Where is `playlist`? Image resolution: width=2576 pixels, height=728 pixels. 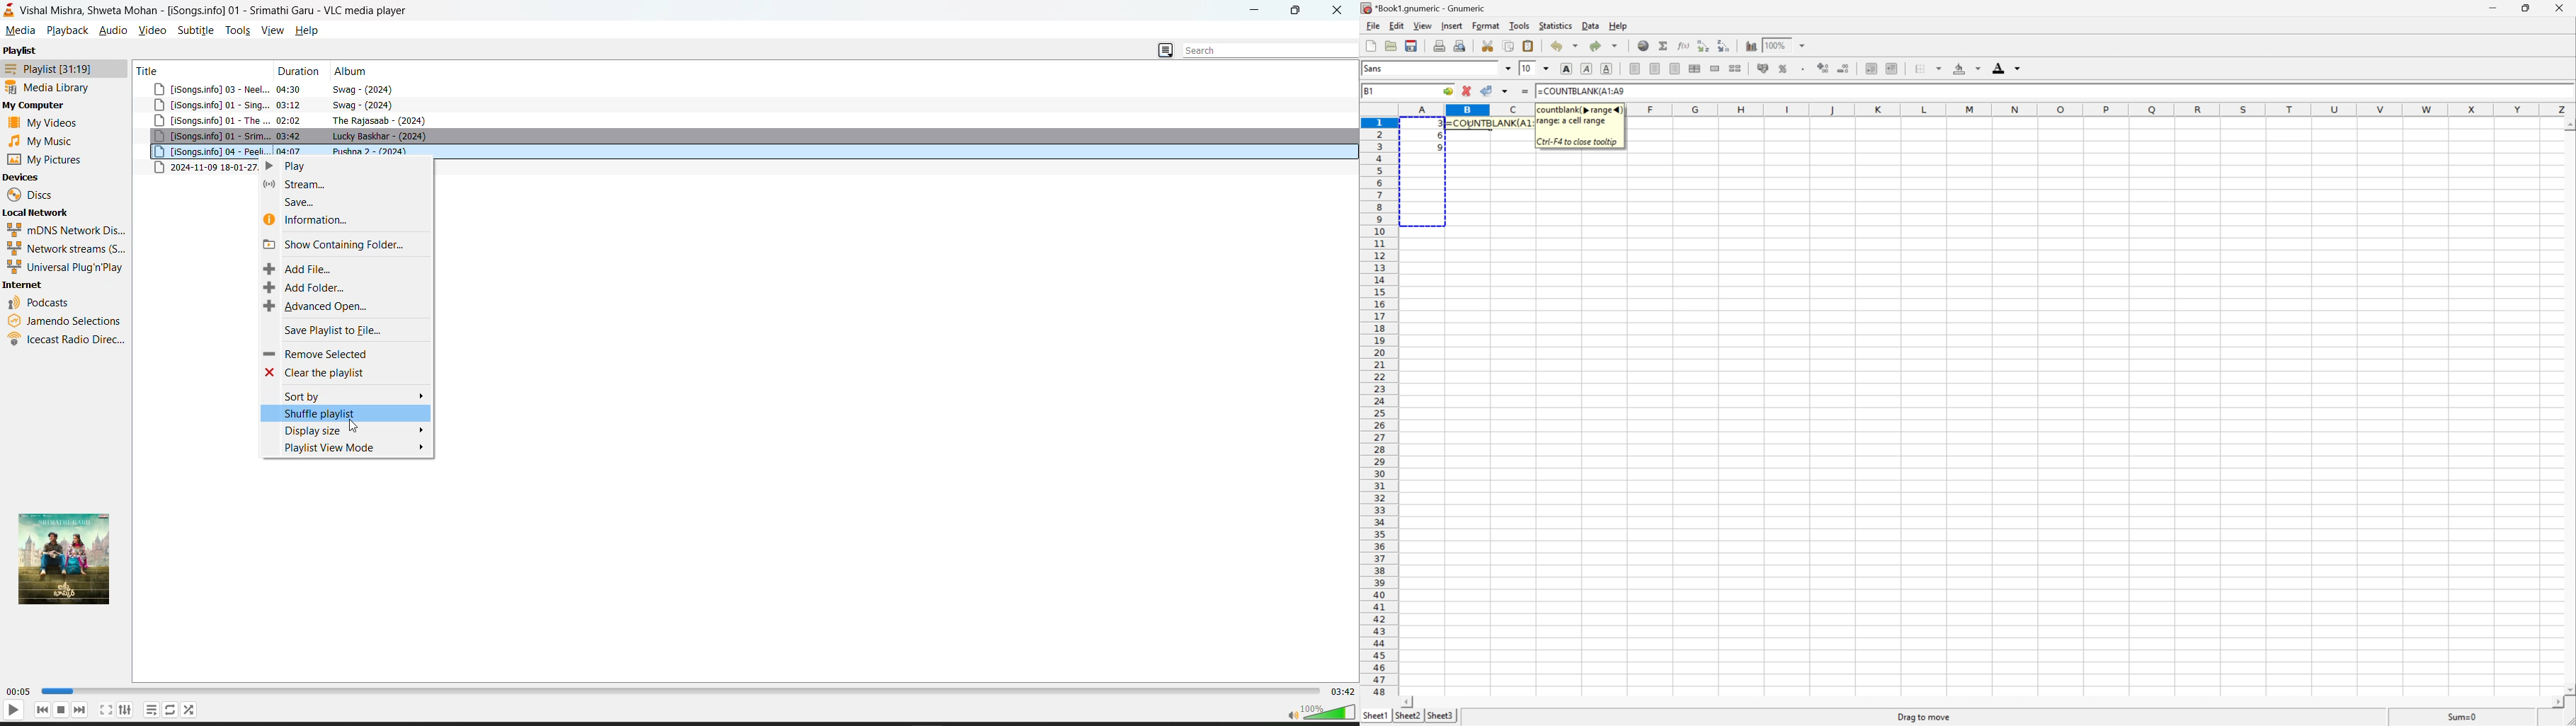 playlist is located at coordinates (47, 68).